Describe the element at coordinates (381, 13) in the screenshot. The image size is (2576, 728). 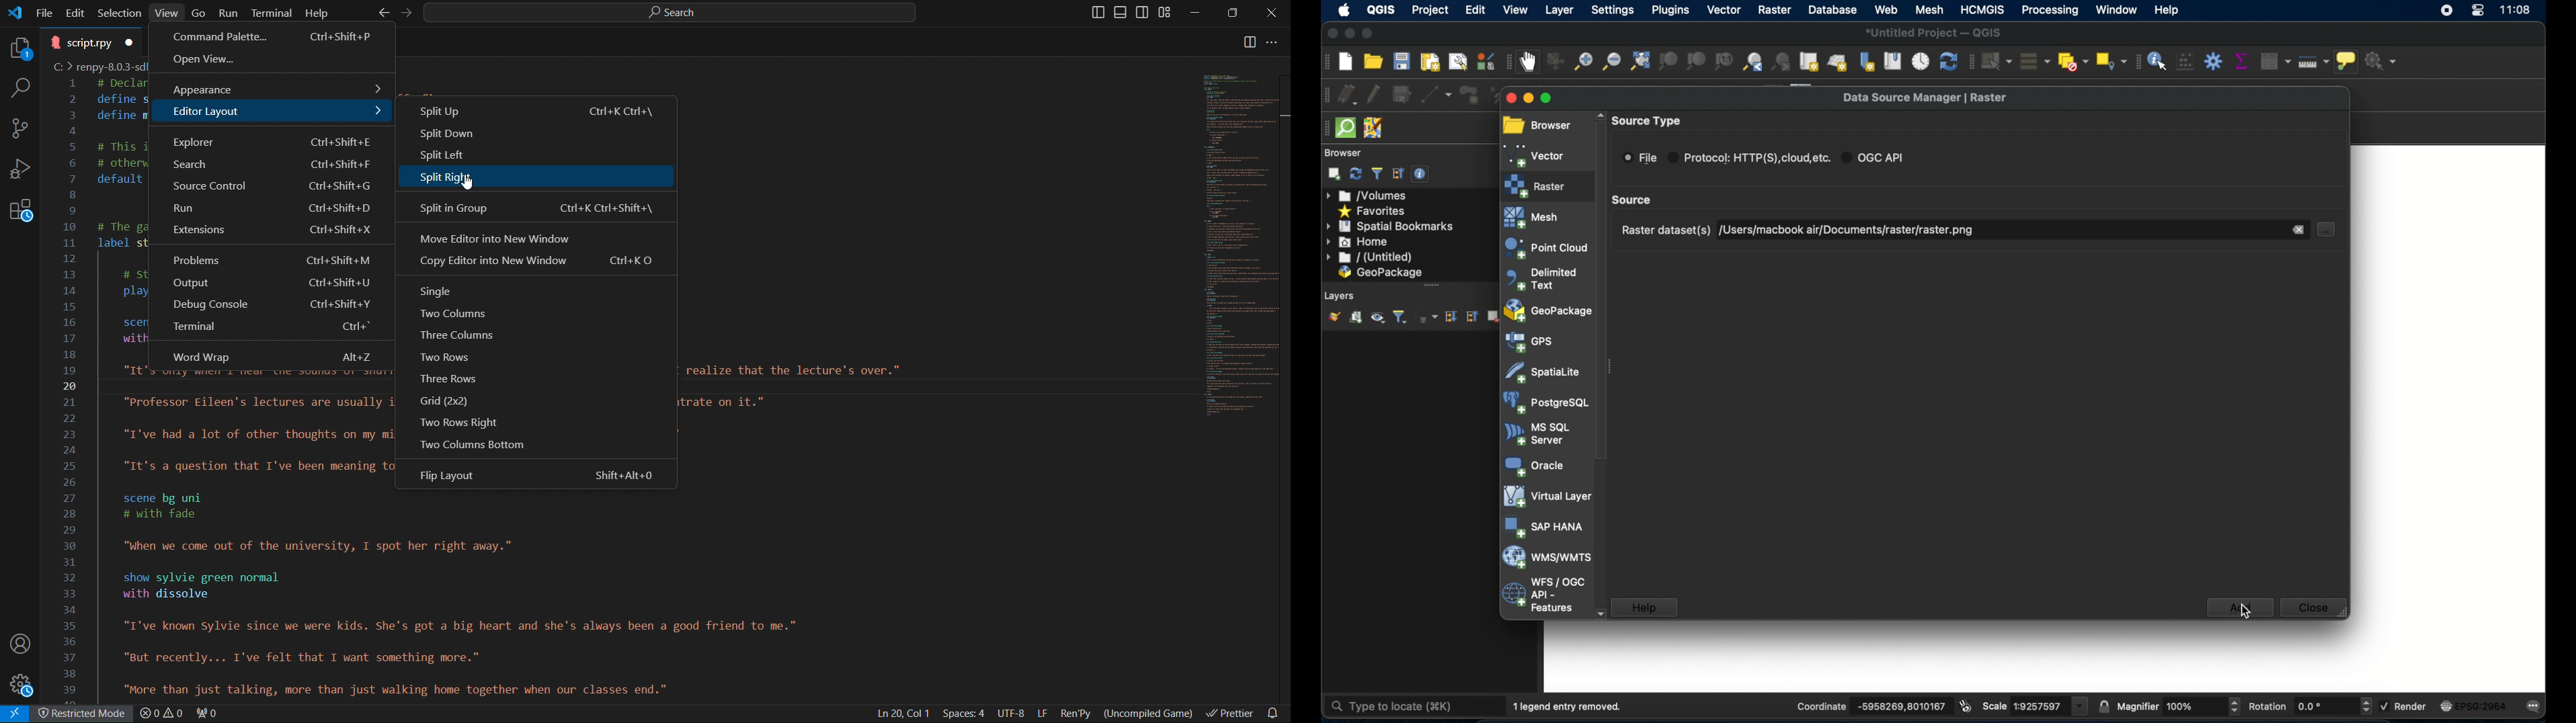
I see `Back` at that location.